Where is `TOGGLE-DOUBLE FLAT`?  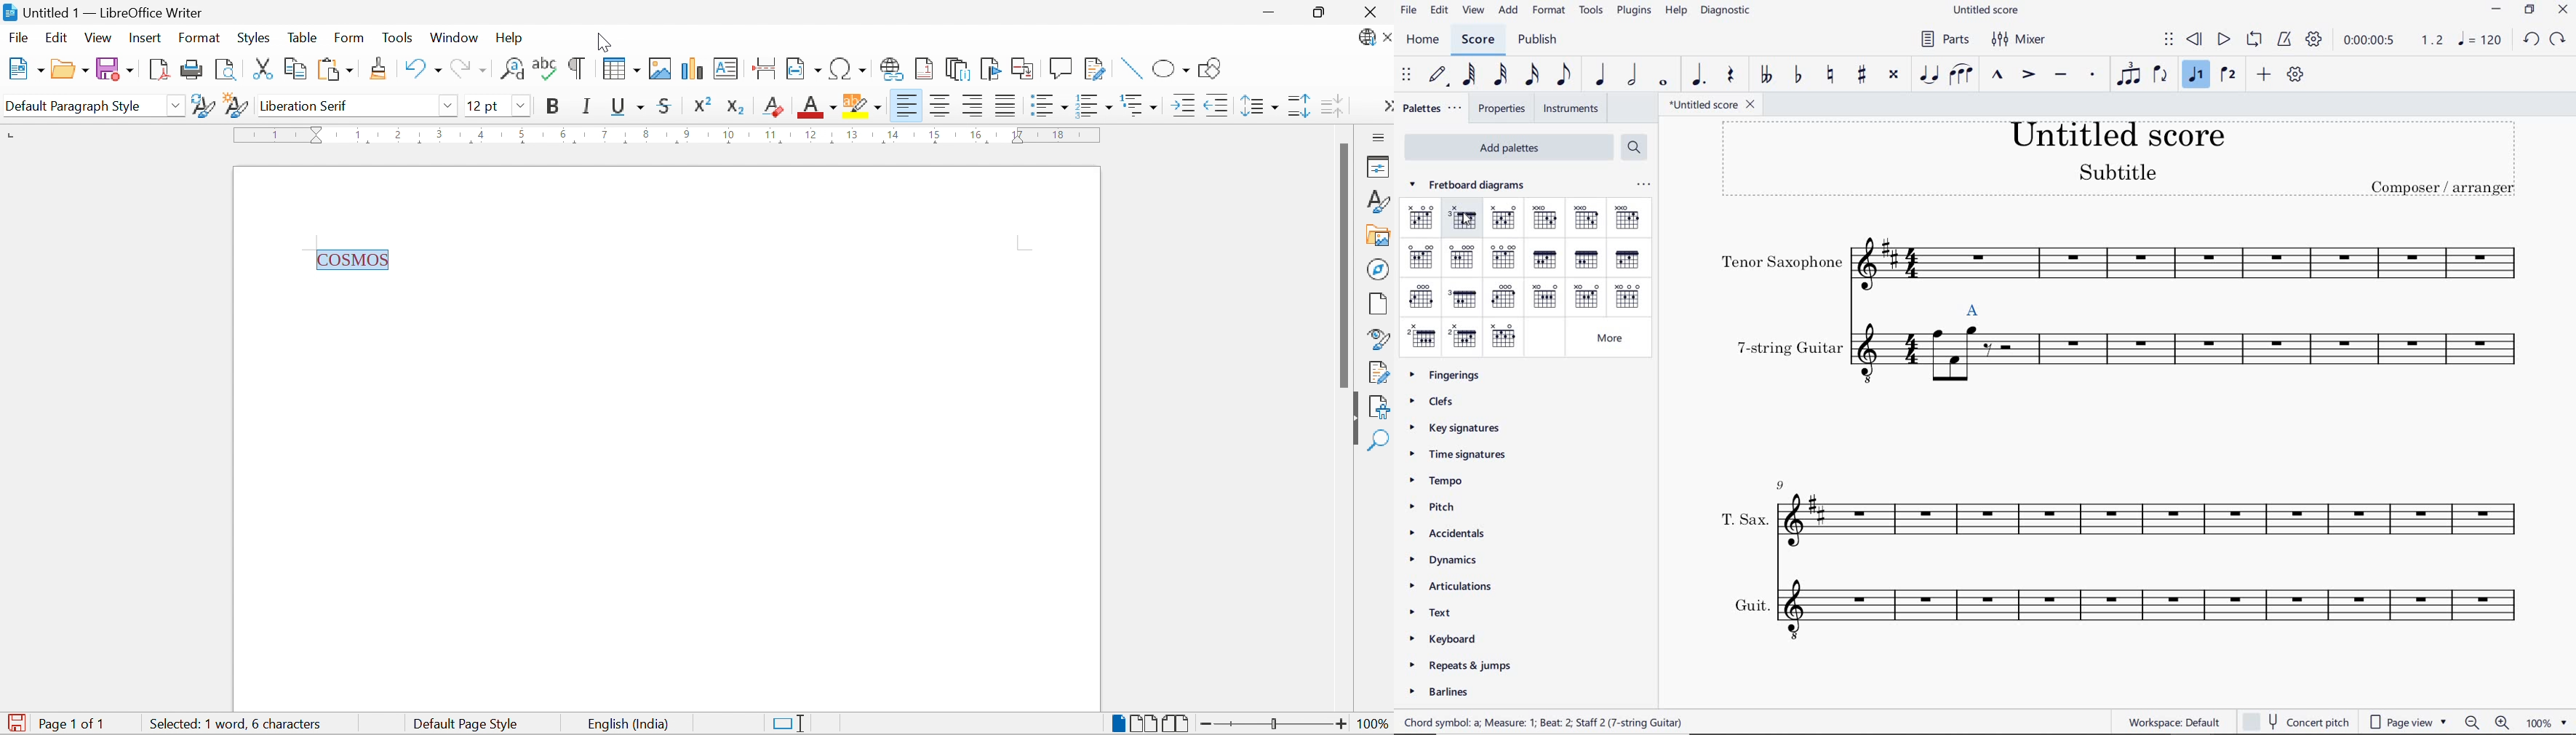
TOGGLE-DOUBLE FLAT is located at coordinates (1765, 73).